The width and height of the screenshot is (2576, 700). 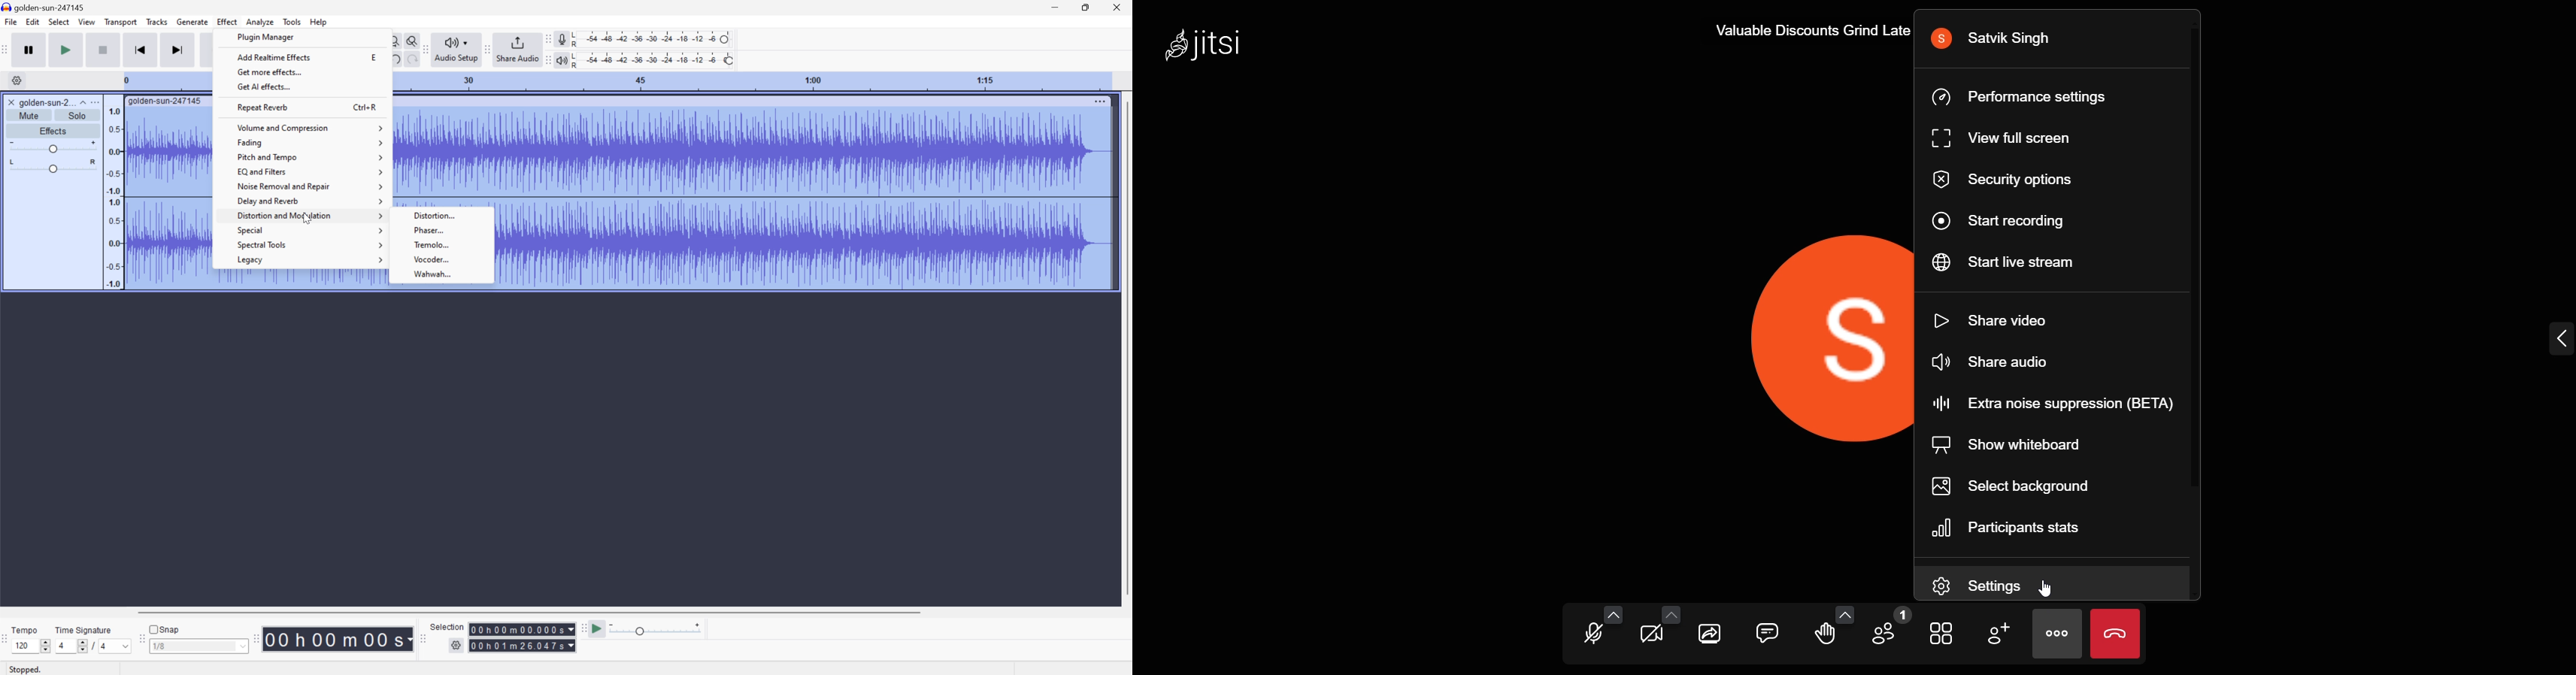 I want to click on Add realtime effects, so click(x=273, y=56).